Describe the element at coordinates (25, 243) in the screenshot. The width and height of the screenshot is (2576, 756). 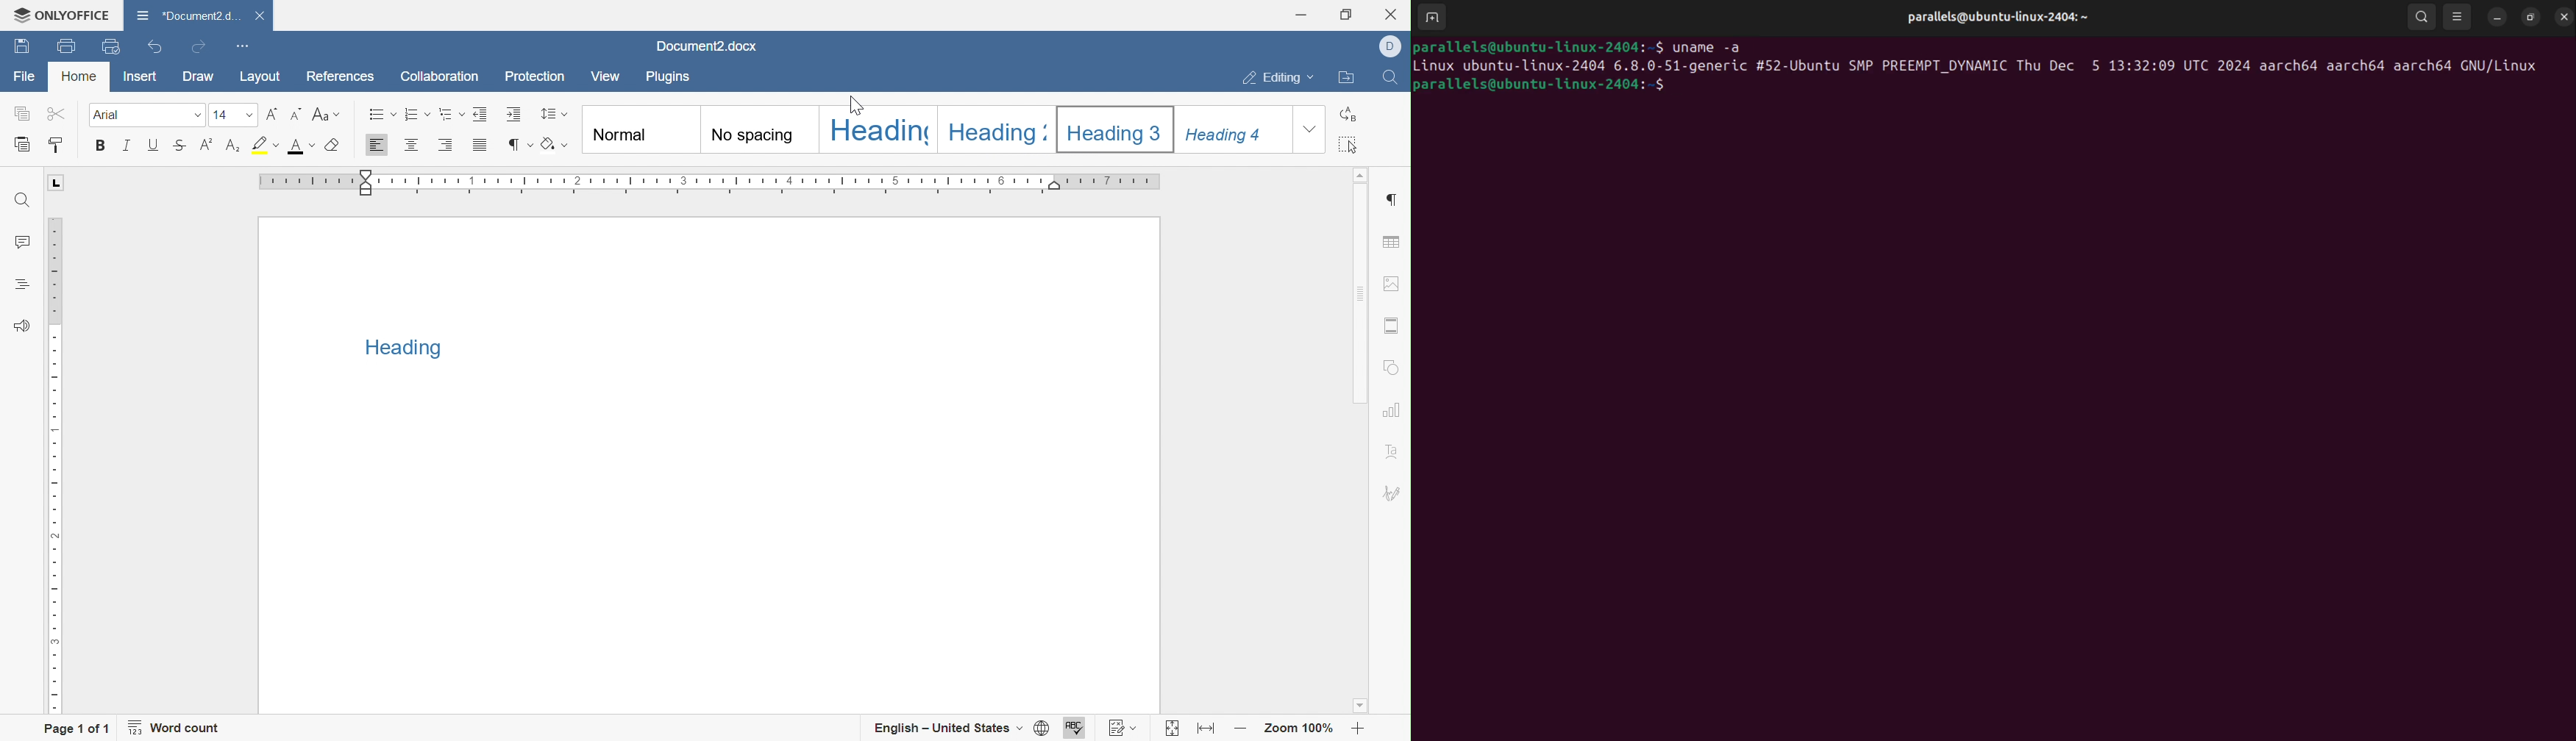
I see `Comments` at that location.